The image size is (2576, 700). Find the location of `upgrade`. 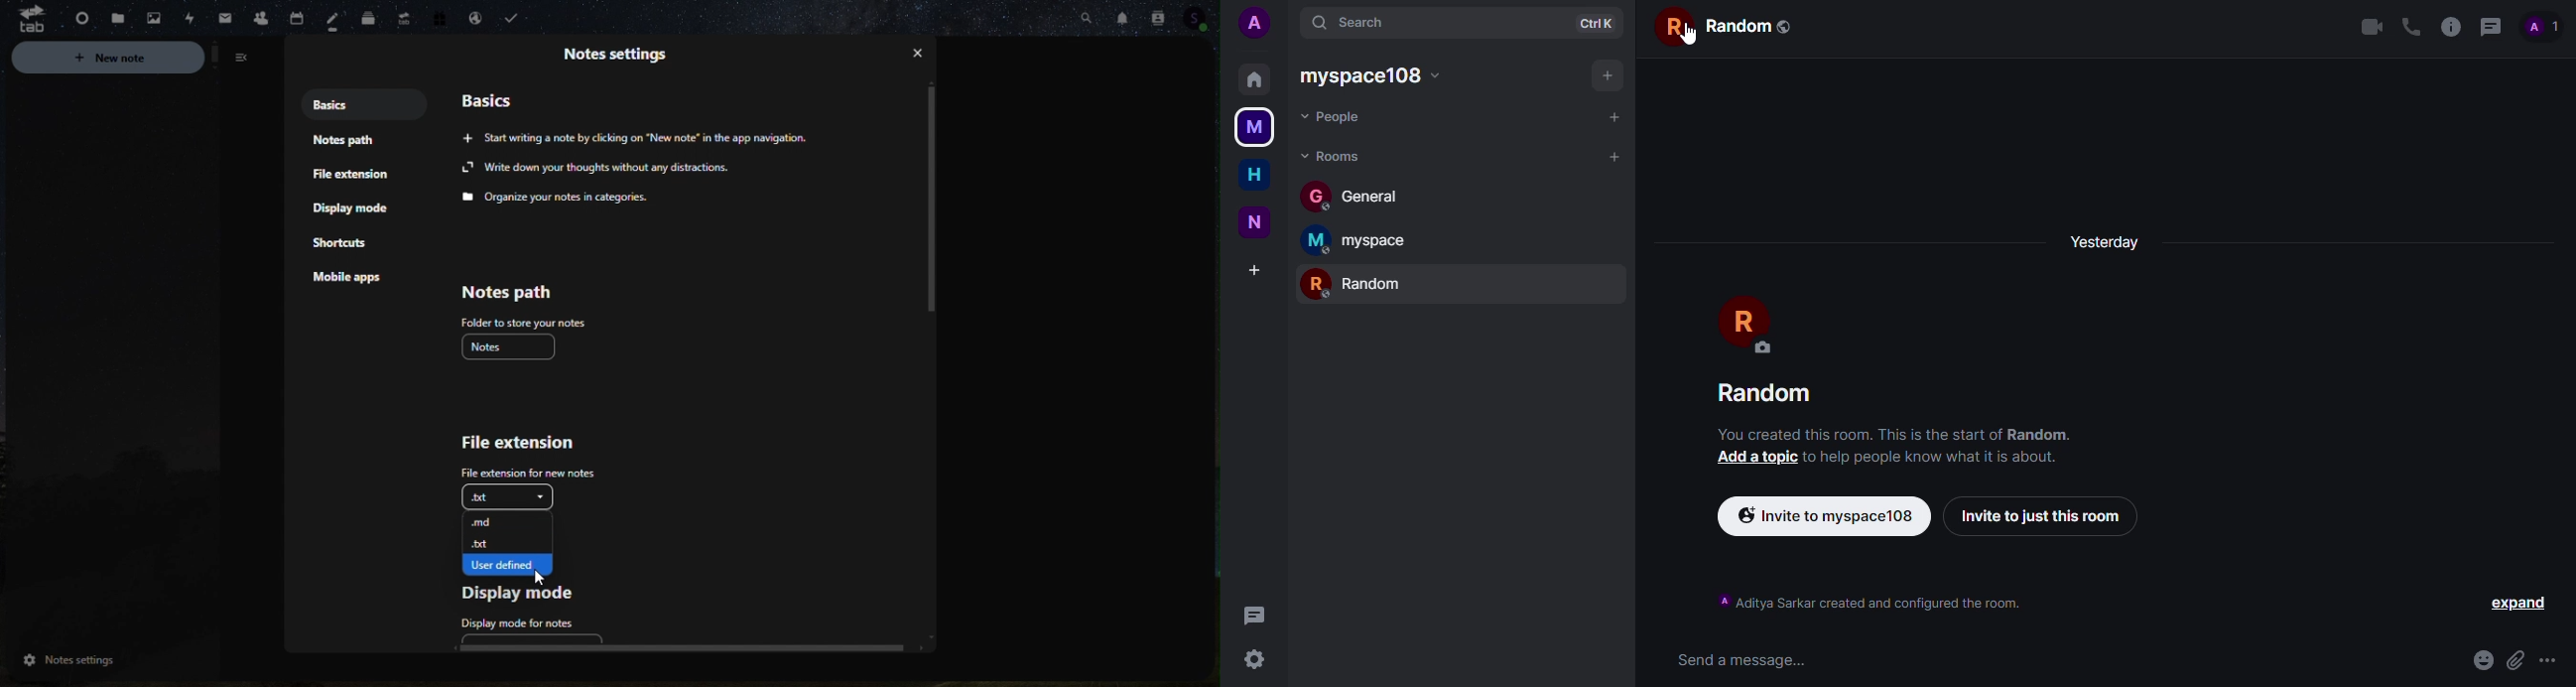

upgrade is located at coordinates (401, 15).